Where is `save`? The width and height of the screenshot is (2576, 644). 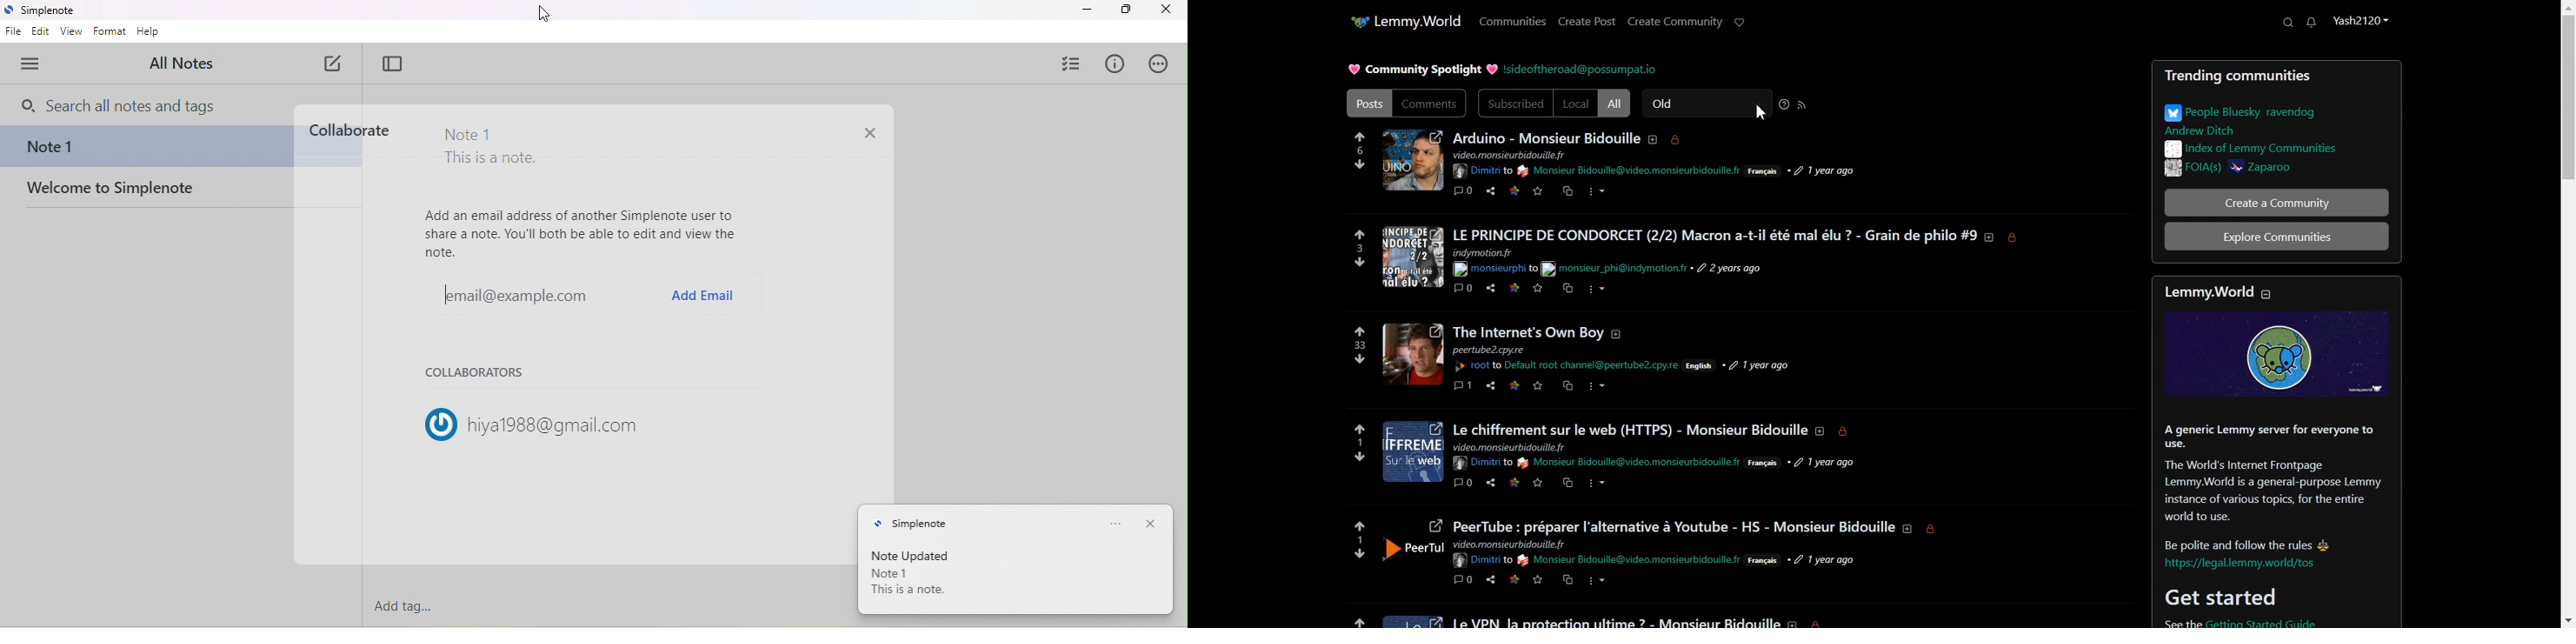 save is located at coordinates (1538, 482).